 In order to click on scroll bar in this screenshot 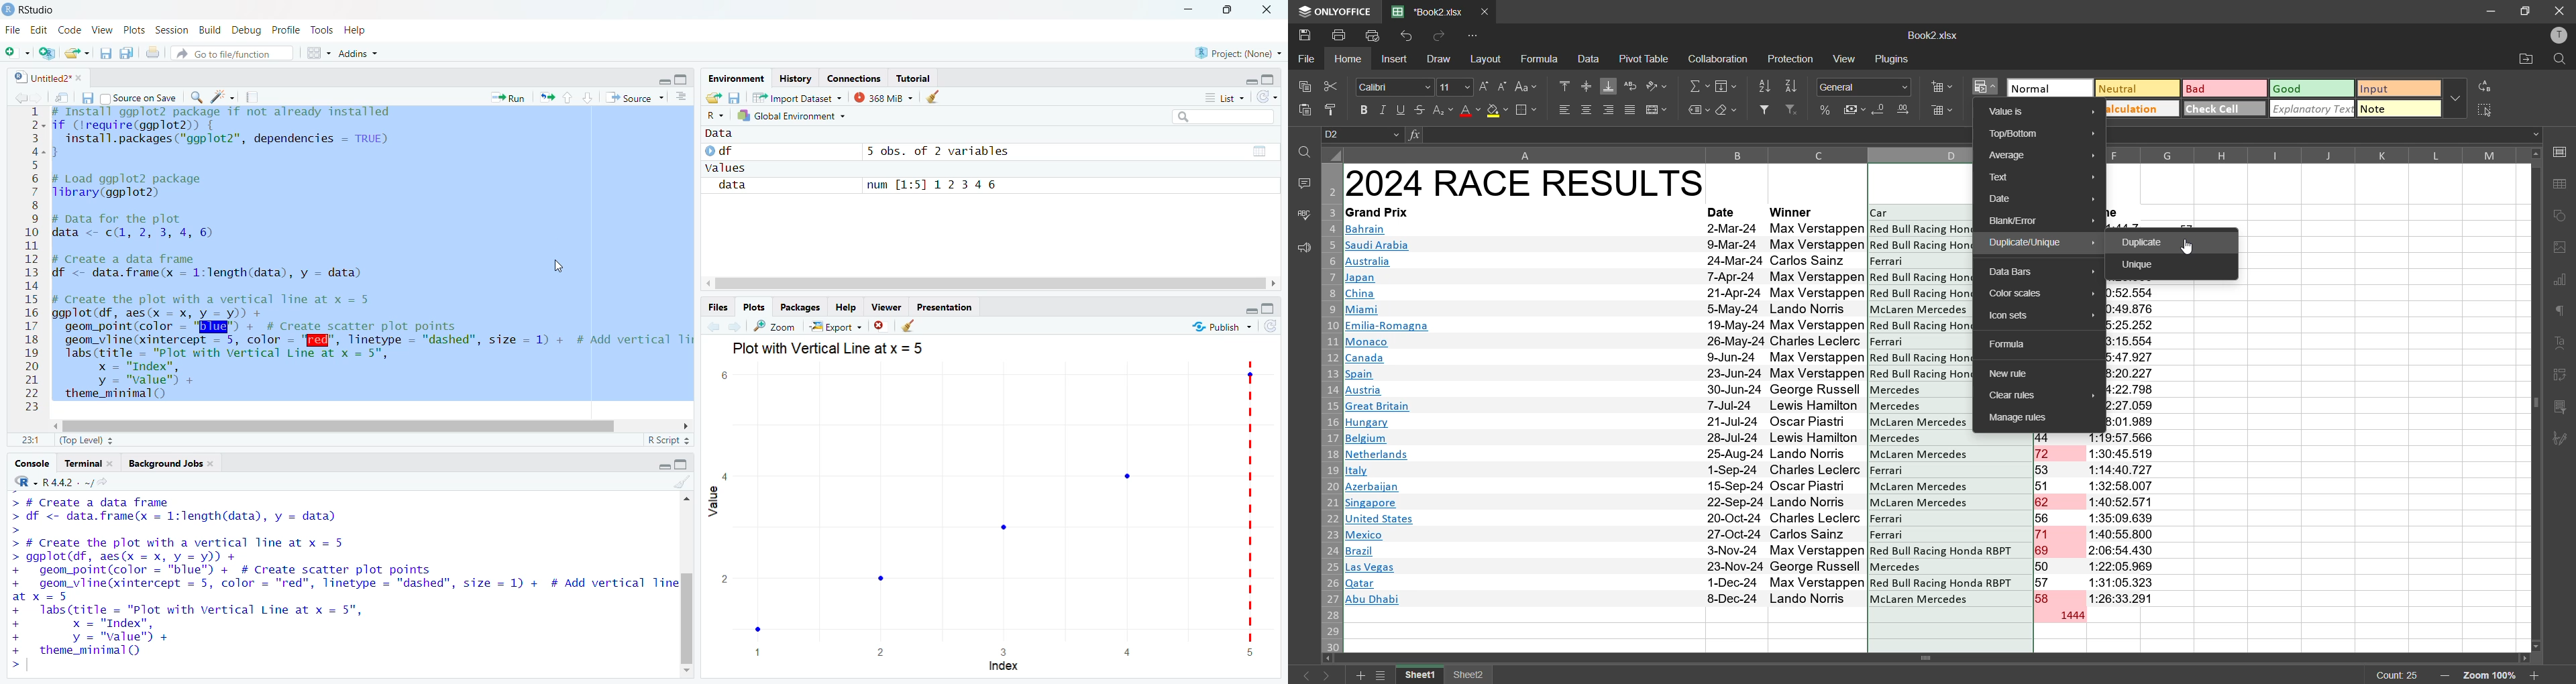, I will do `click(357, 424)`.